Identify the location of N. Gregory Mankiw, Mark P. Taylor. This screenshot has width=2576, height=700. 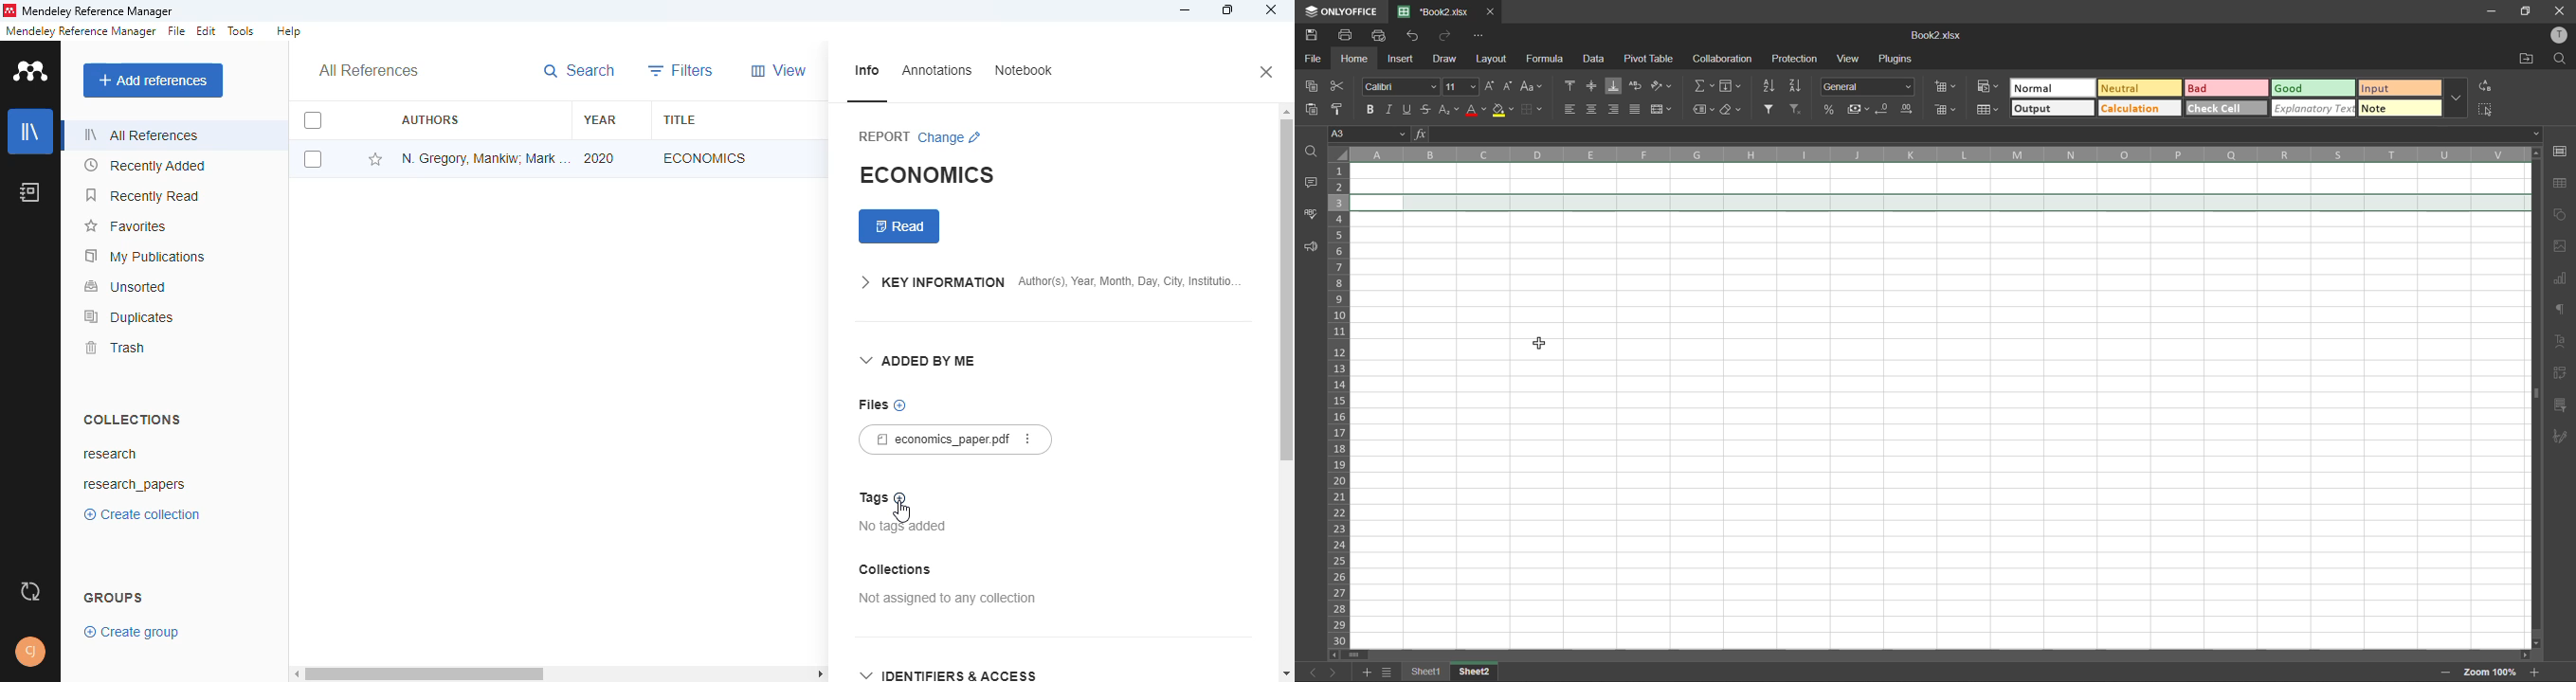
(486, 157).